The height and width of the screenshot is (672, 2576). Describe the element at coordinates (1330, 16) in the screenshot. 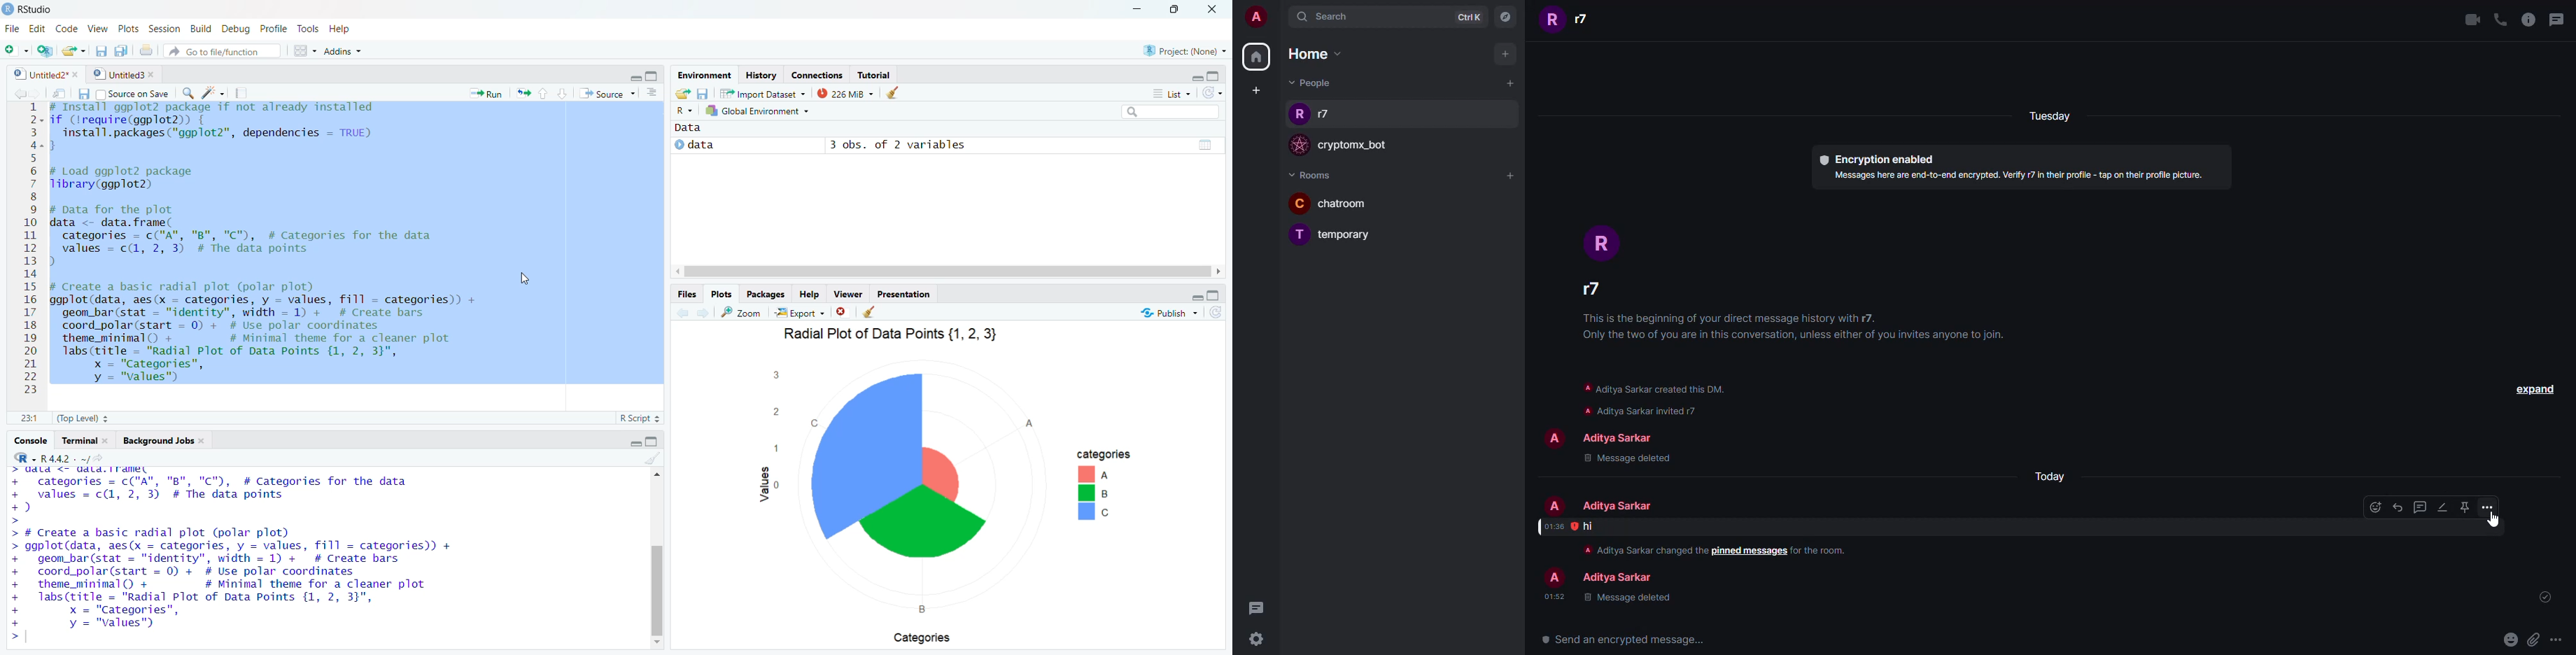

I see `search` at that location.